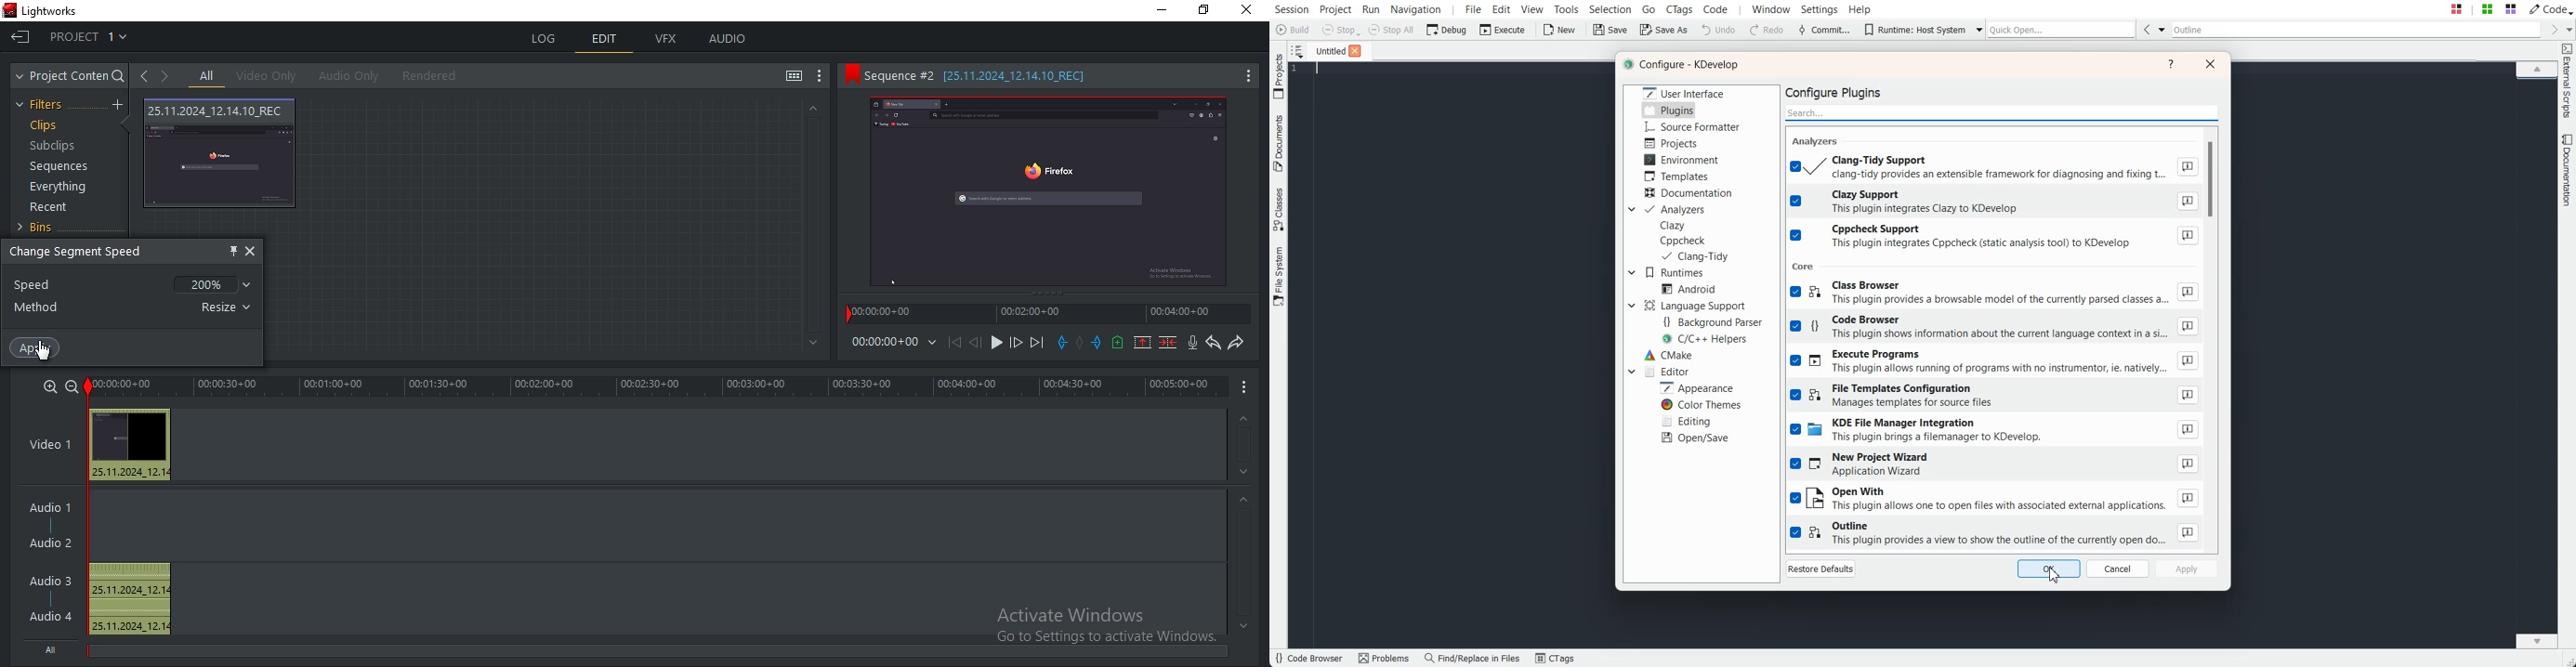 Image resolution: width=2576 pixels, height=672 pixels. I want to click on About, so click(2188, 361).